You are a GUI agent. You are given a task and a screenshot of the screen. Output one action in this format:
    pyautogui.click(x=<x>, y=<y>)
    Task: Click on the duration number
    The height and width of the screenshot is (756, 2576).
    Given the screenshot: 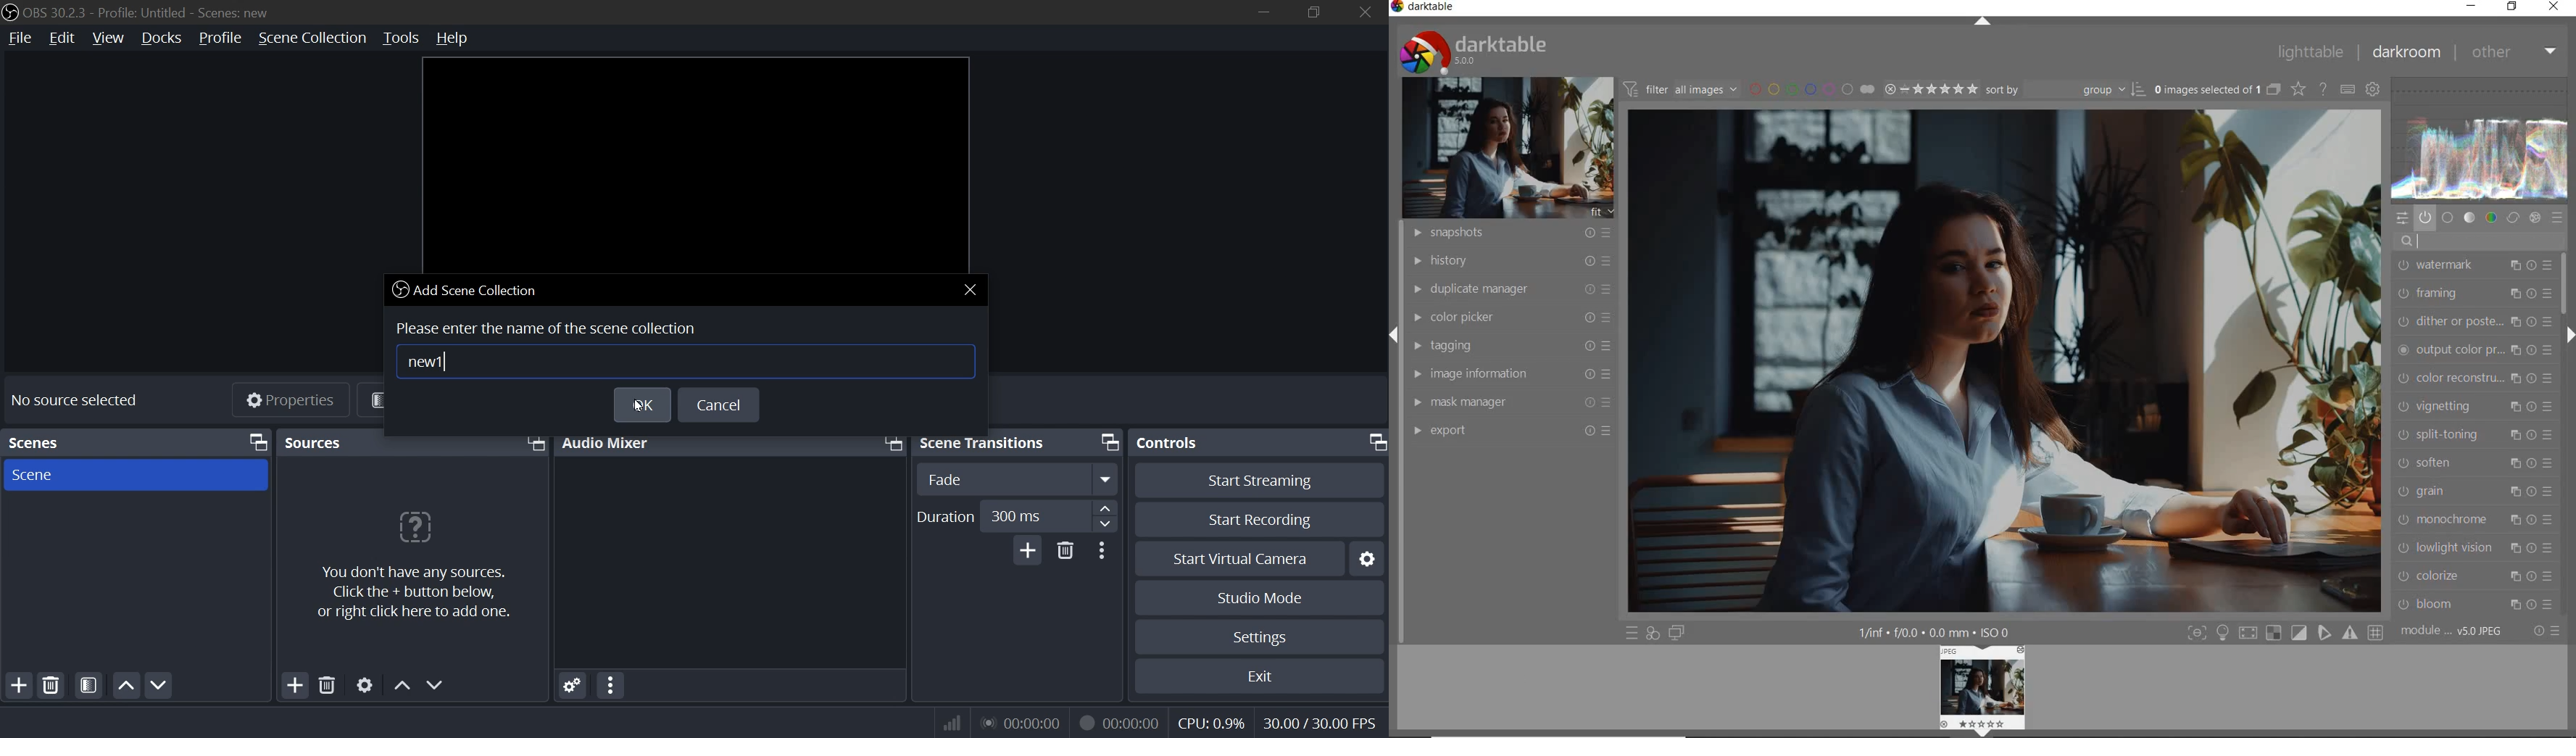 What is the action you would take?
    pyautogui.click(x=1017, y=515)
    